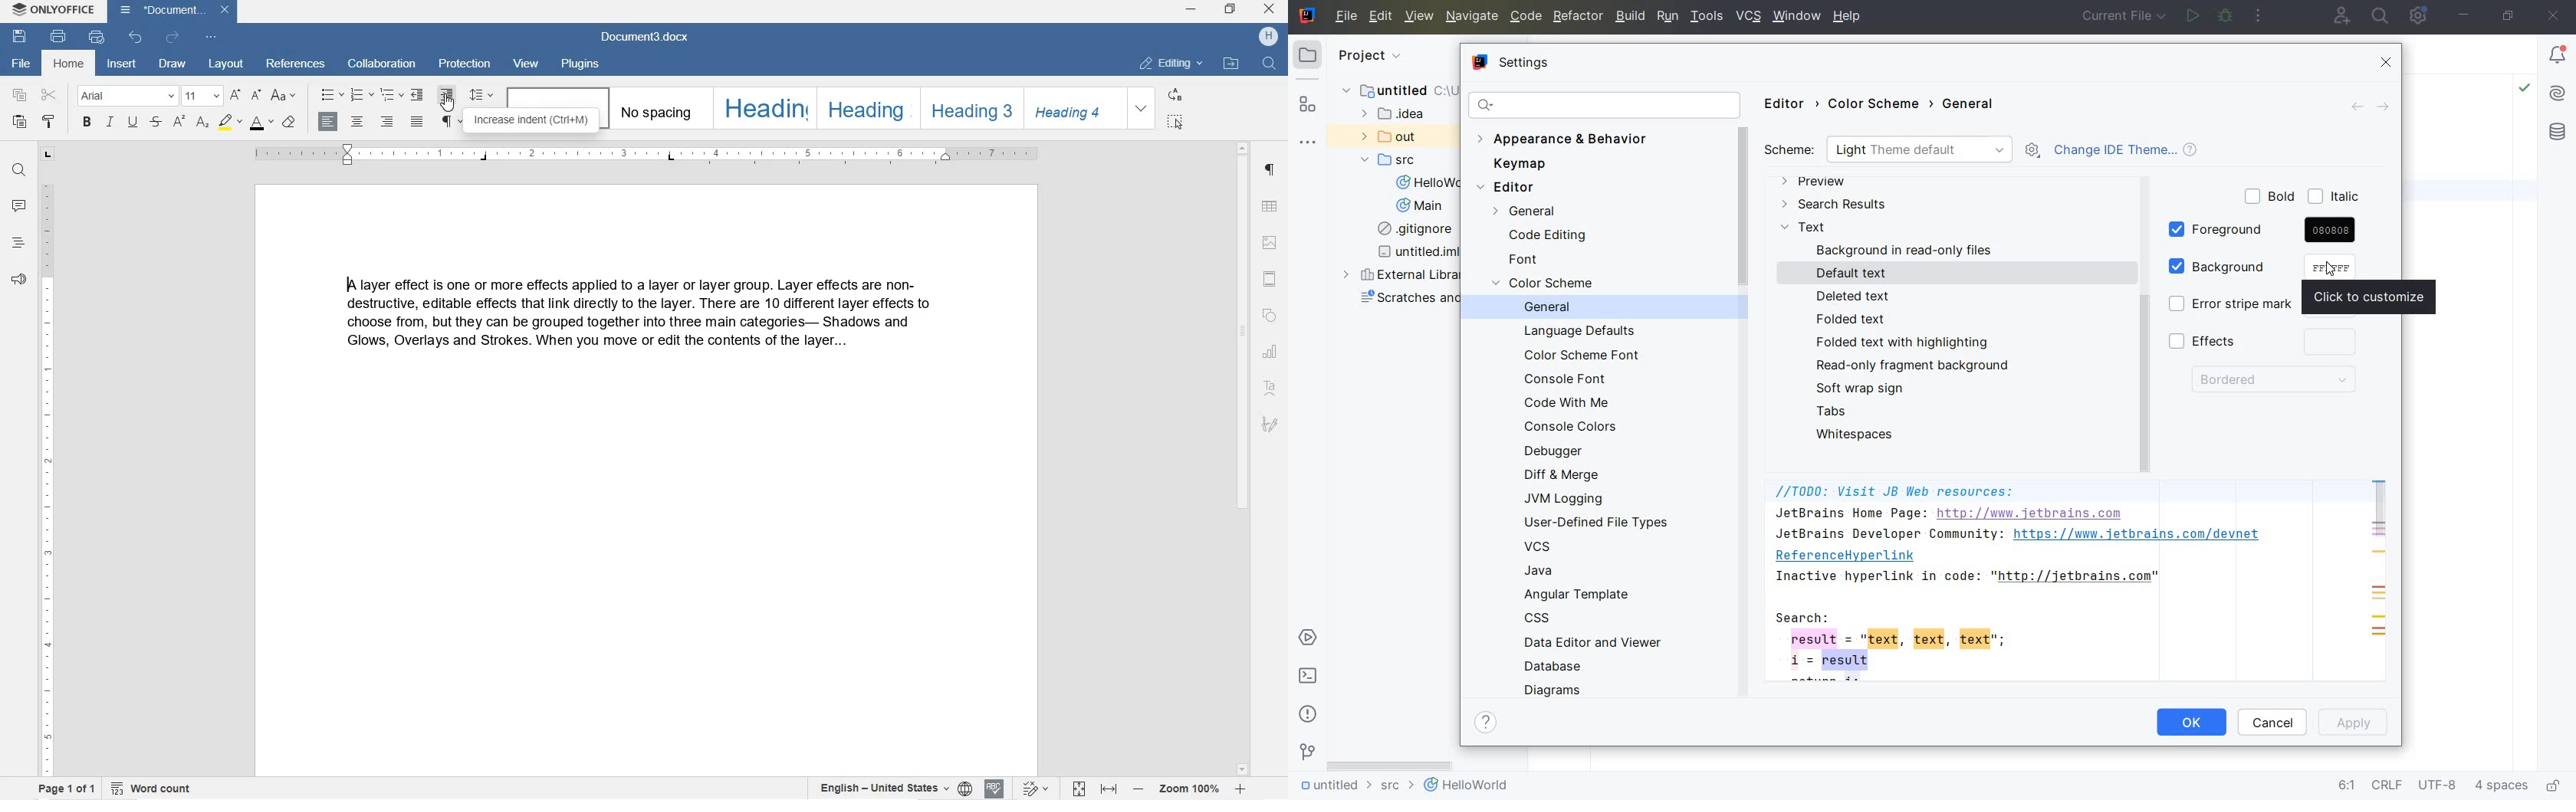 This screenshot has height=812, width=2576. What do you see at coordinates (20, 96) in the screenshot?
I see `COPY` at bounding box center [20, 96].